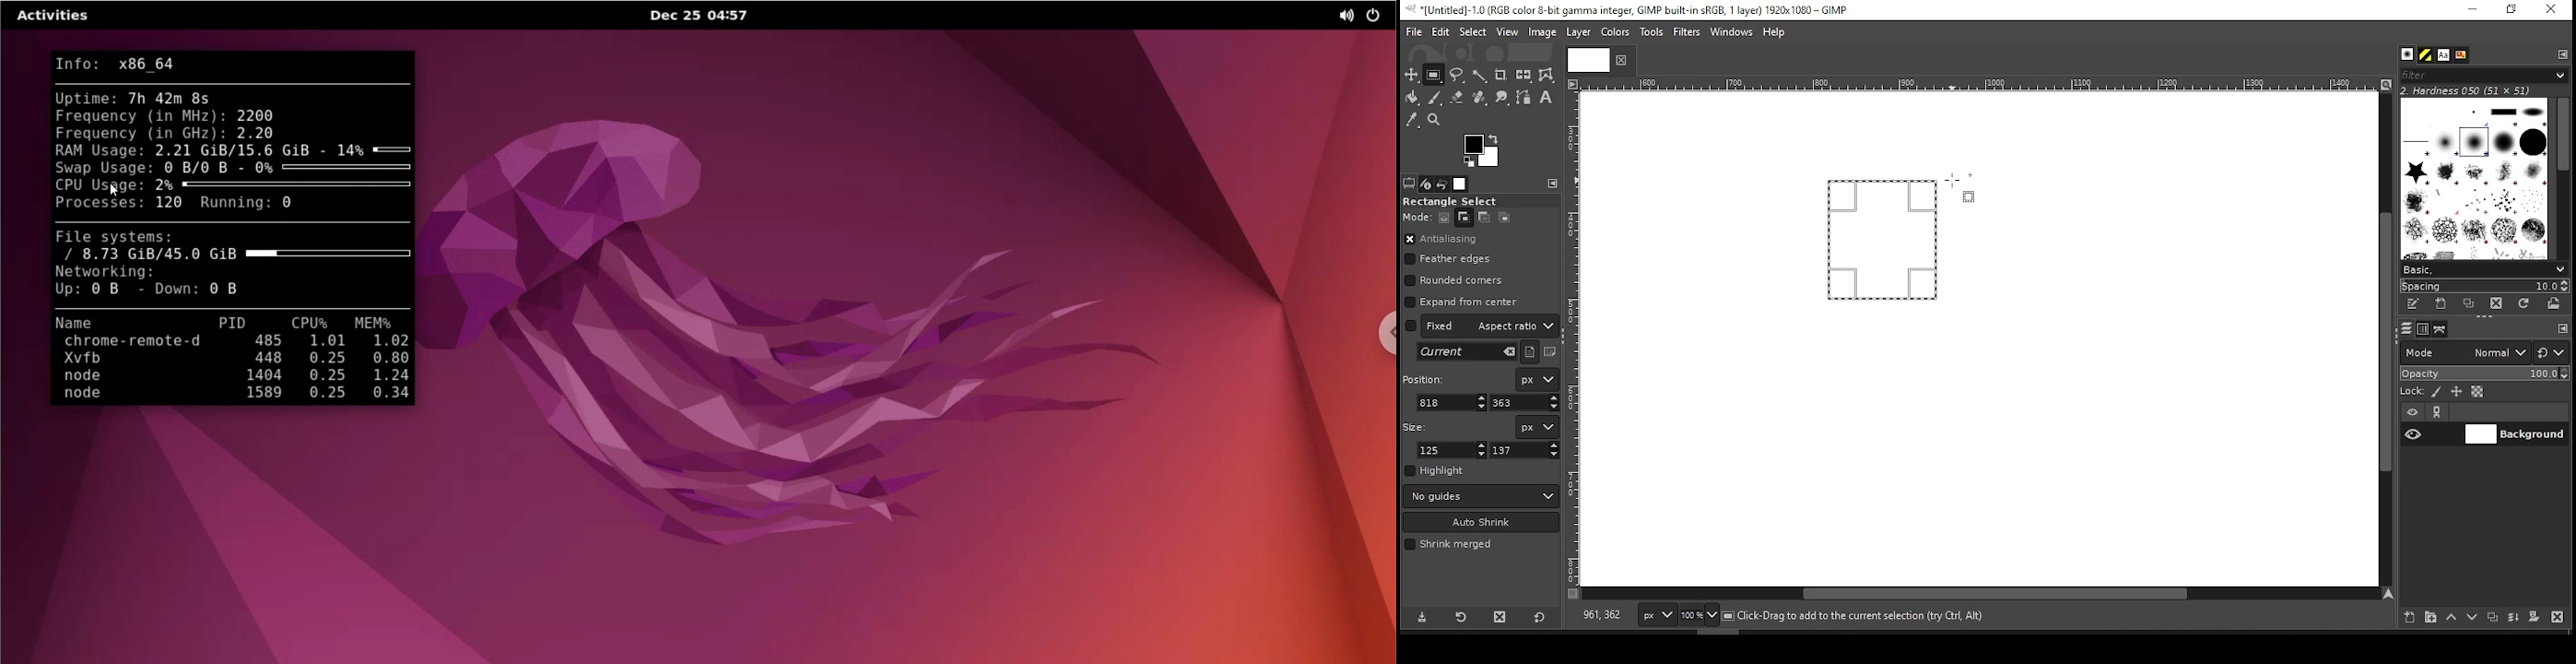  I want to click on zoom level, so click(1699, 617).